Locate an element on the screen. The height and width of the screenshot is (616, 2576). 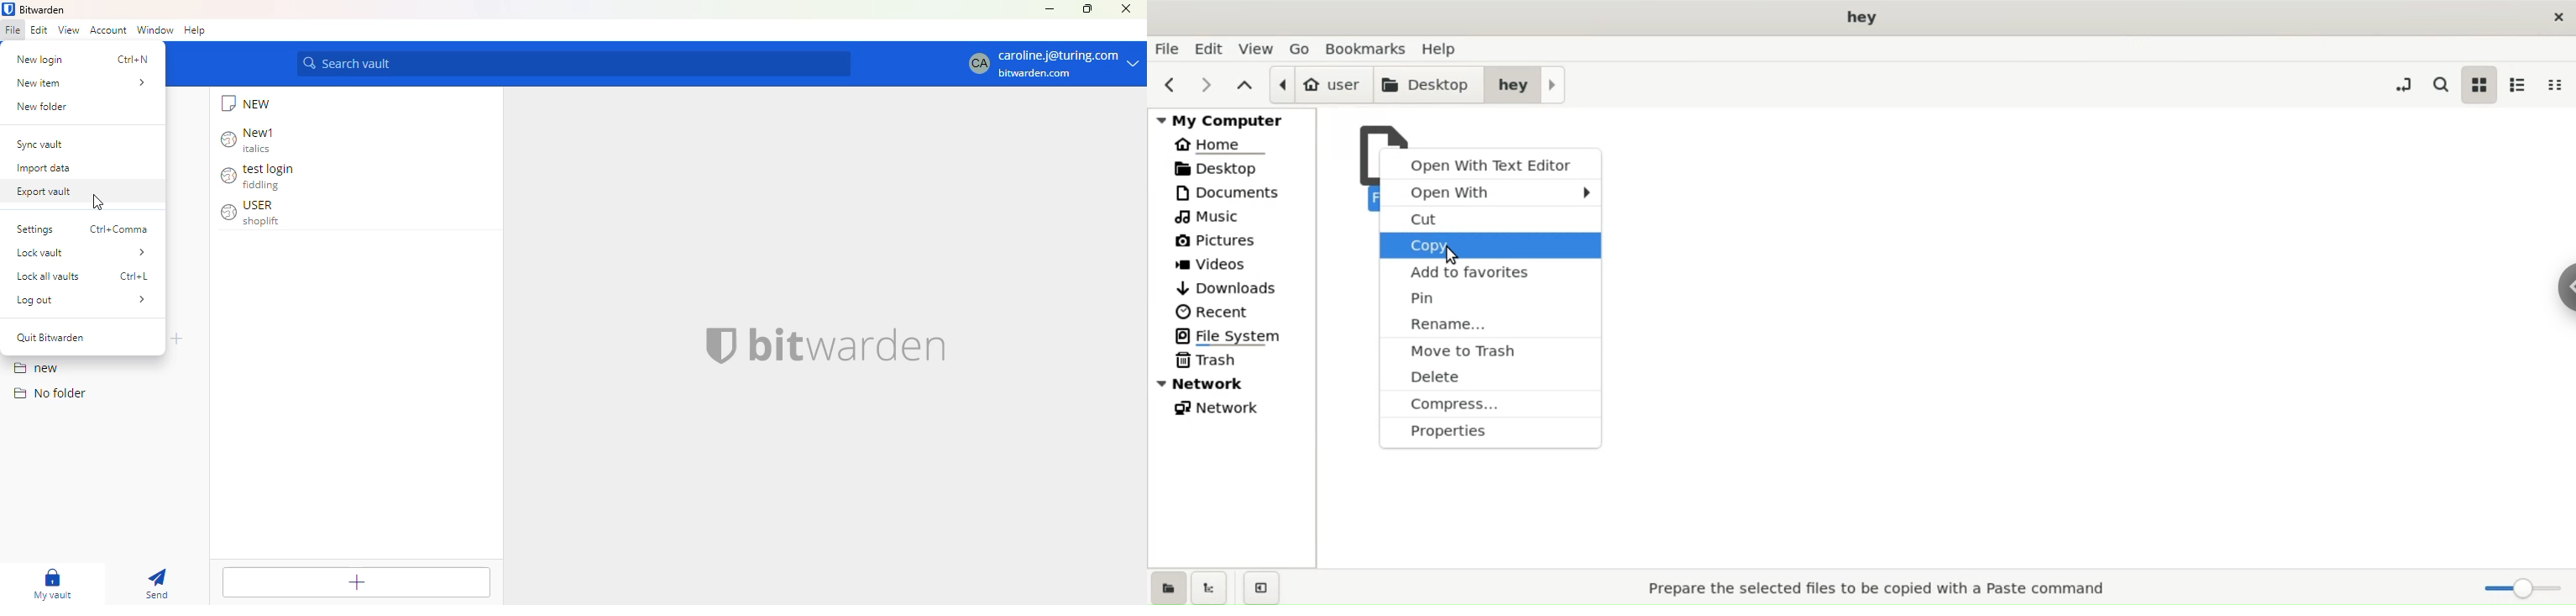
view is located at coordinates (1257, 49).